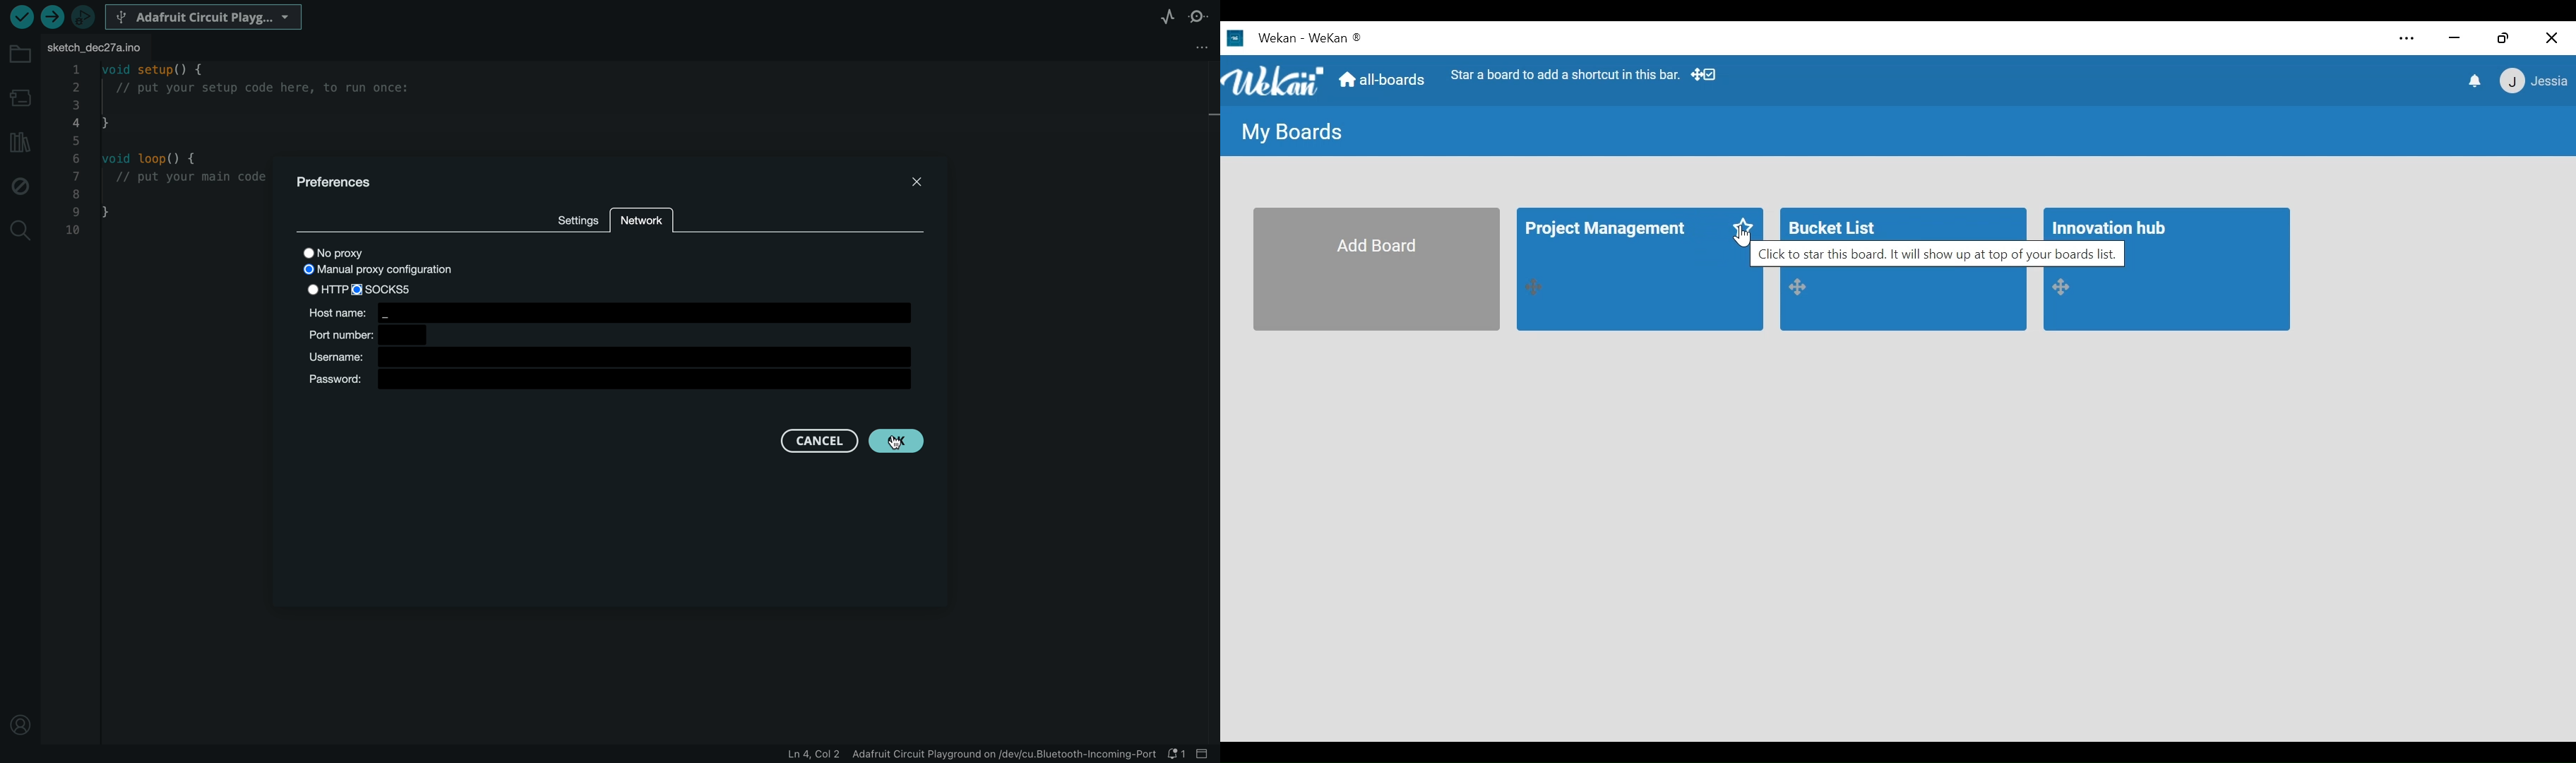 The height and width of the screenshot is (784, 2576). Describe the element at coordinates (1376, 270) in the screenshot. I see `Add Board` at that location.